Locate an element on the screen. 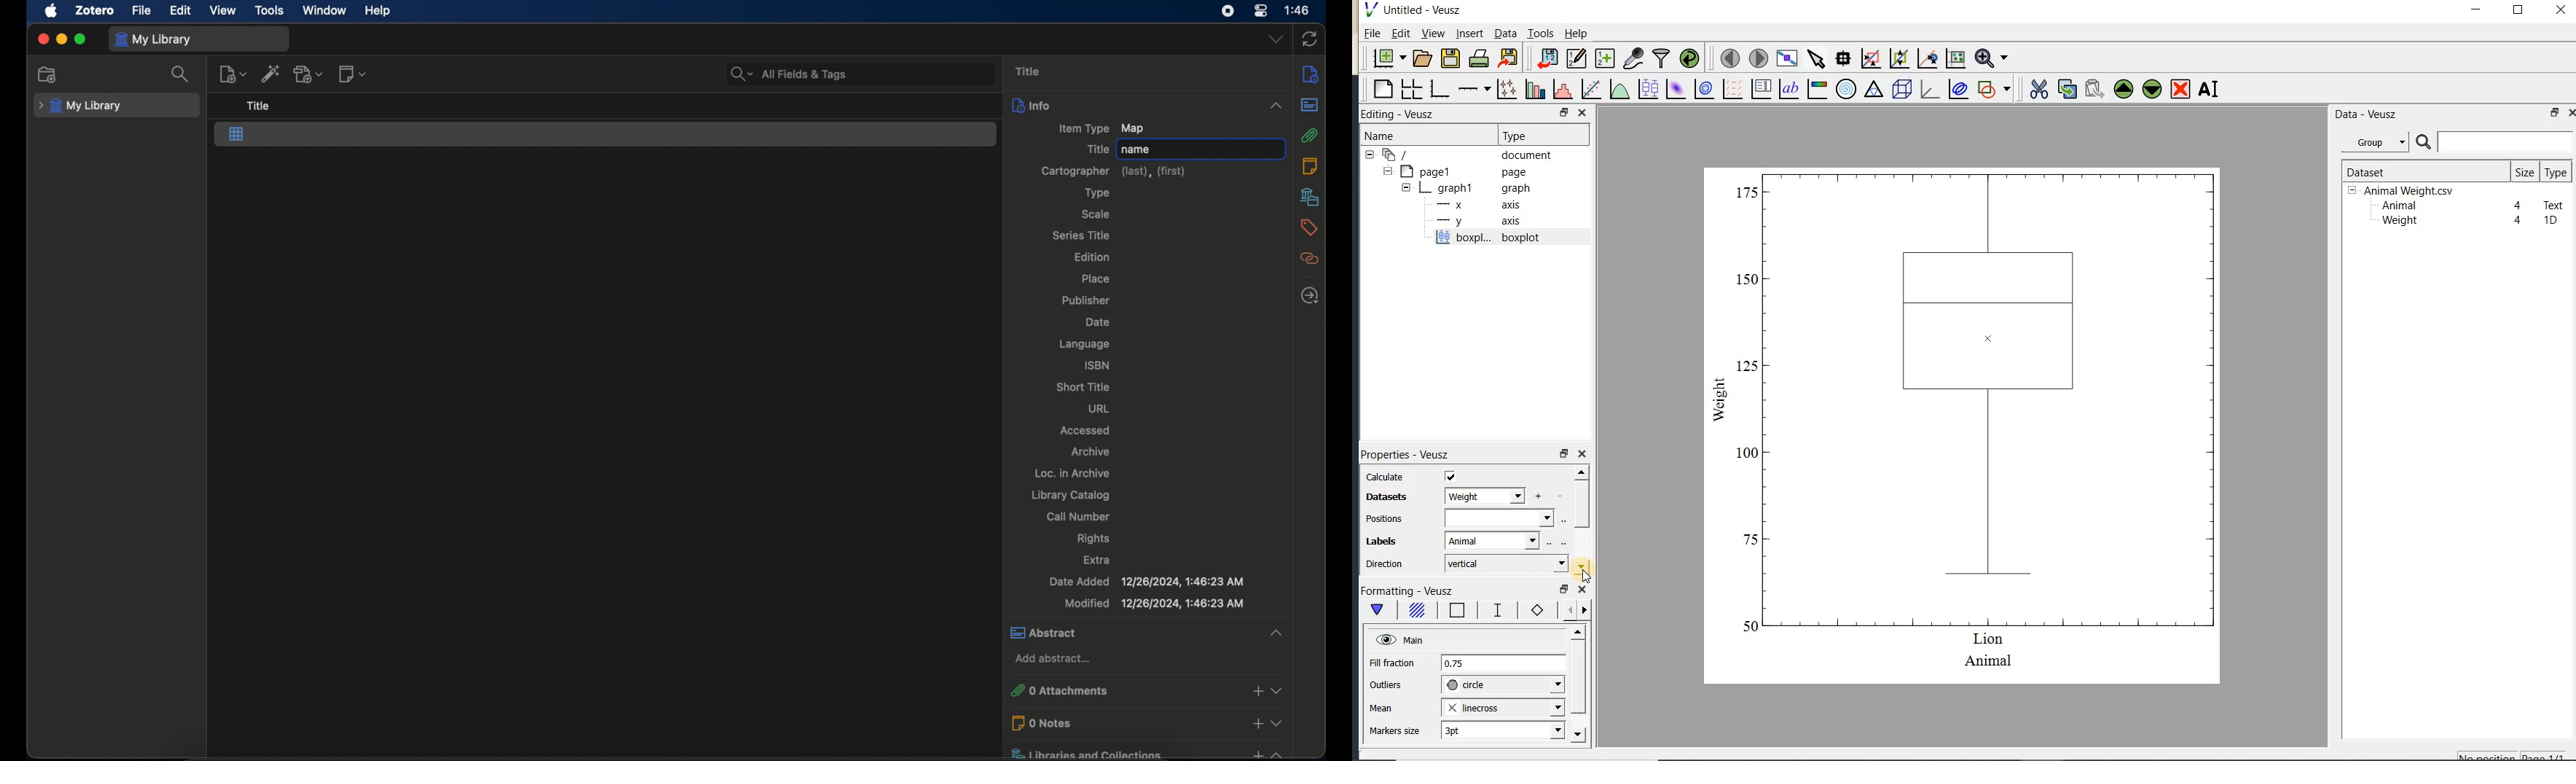 Image resolution: width=2576 pixels, height=784 pixels. vertical is located at coordinates (1505, 563).